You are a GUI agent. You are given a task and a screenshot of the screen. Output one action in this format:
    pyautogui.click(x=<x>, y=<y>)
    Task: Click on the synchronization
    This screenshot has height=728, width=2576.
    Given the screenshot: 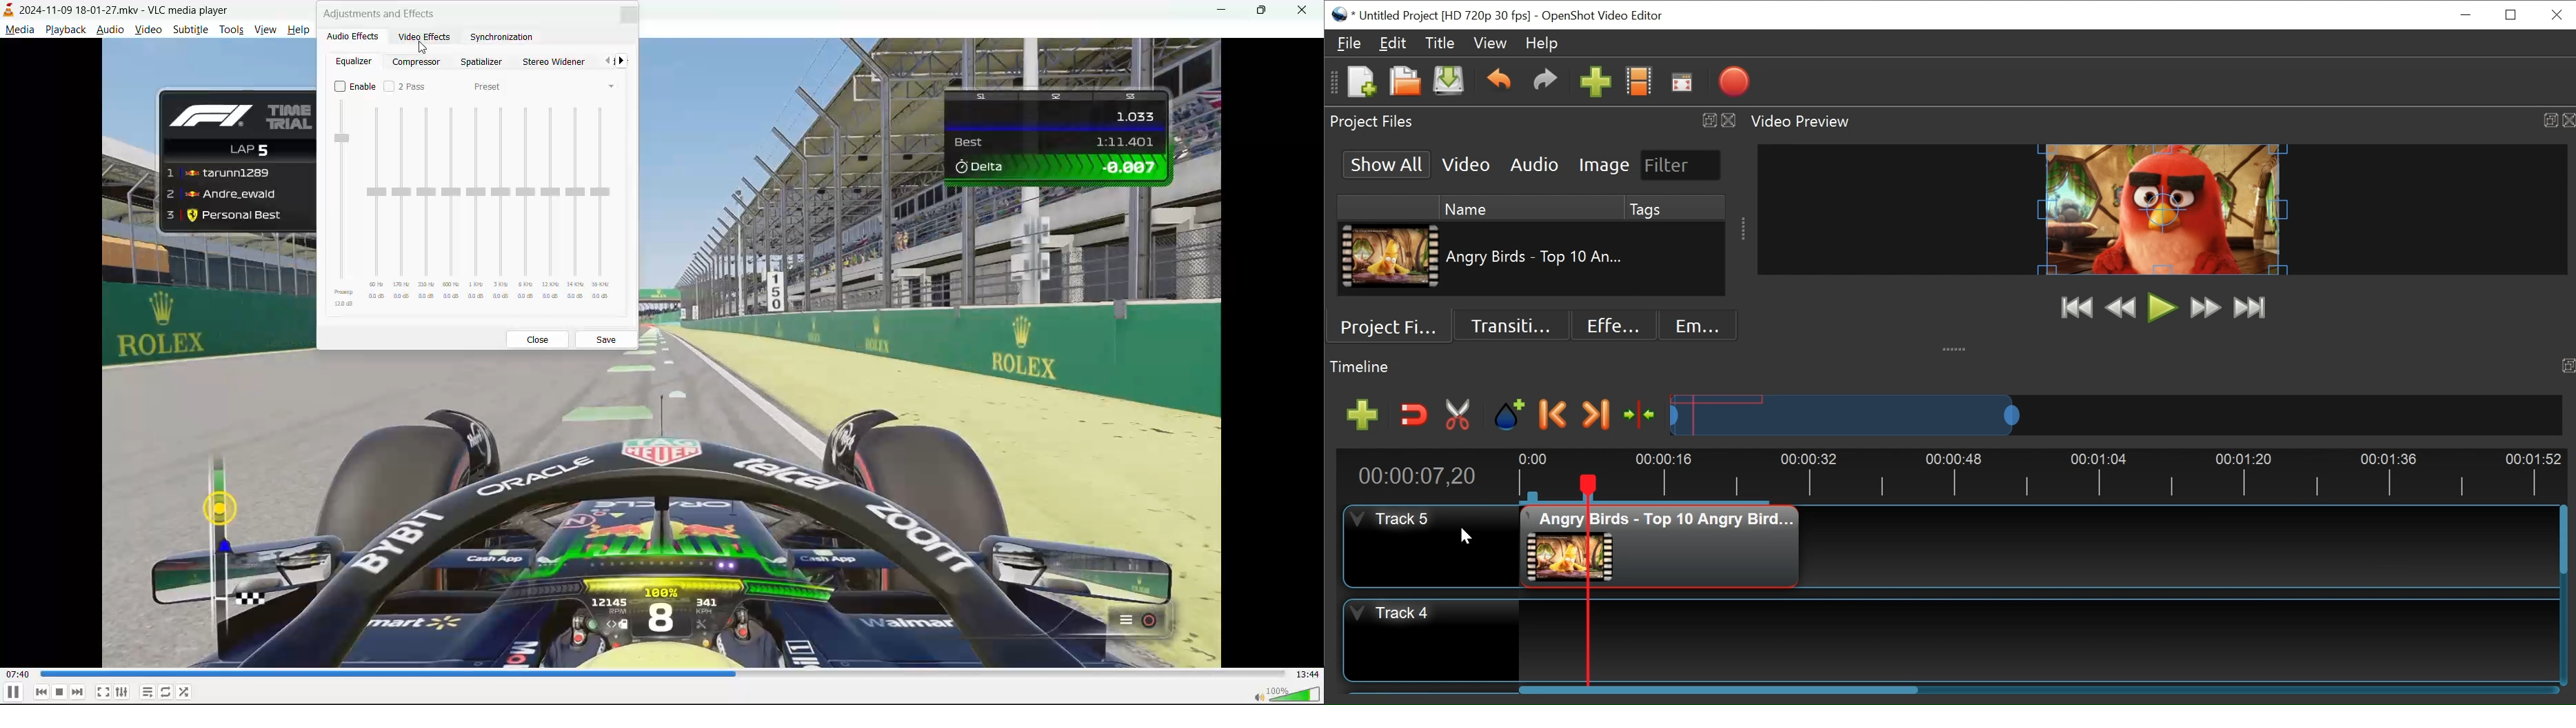 What is the action you would take?
    pyautogui.click(x=505, y=37)
    